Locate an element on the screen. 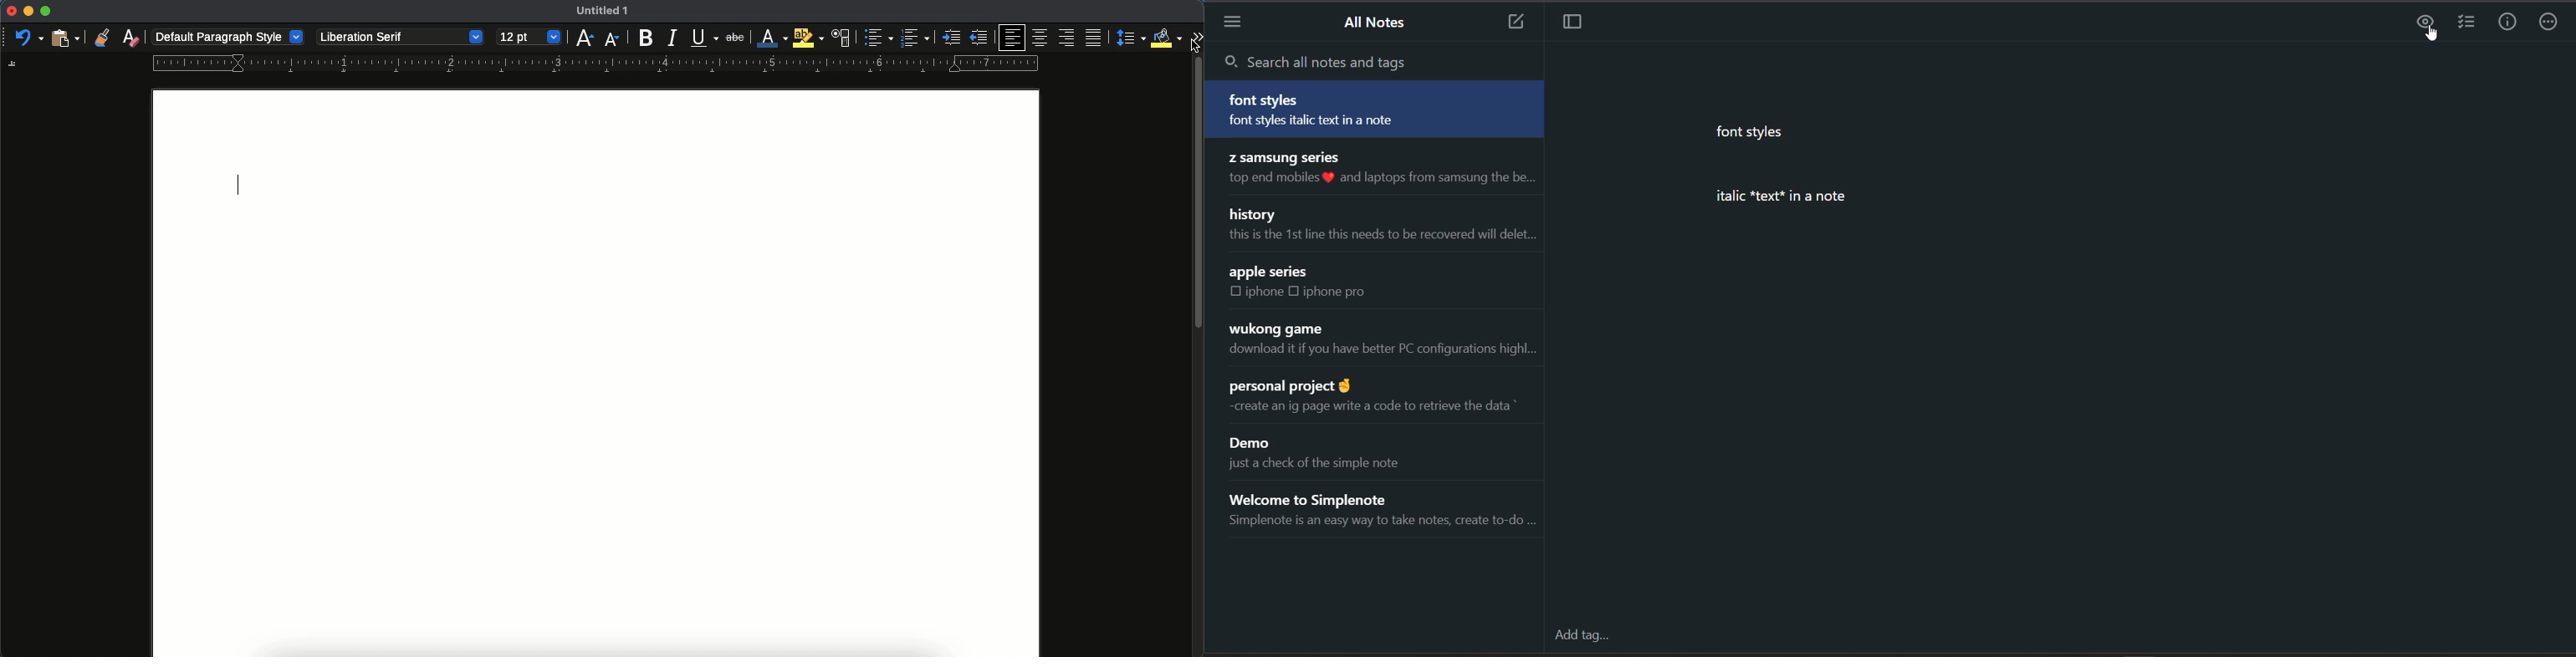  12 pt - size is located at coordinates (529, 38).